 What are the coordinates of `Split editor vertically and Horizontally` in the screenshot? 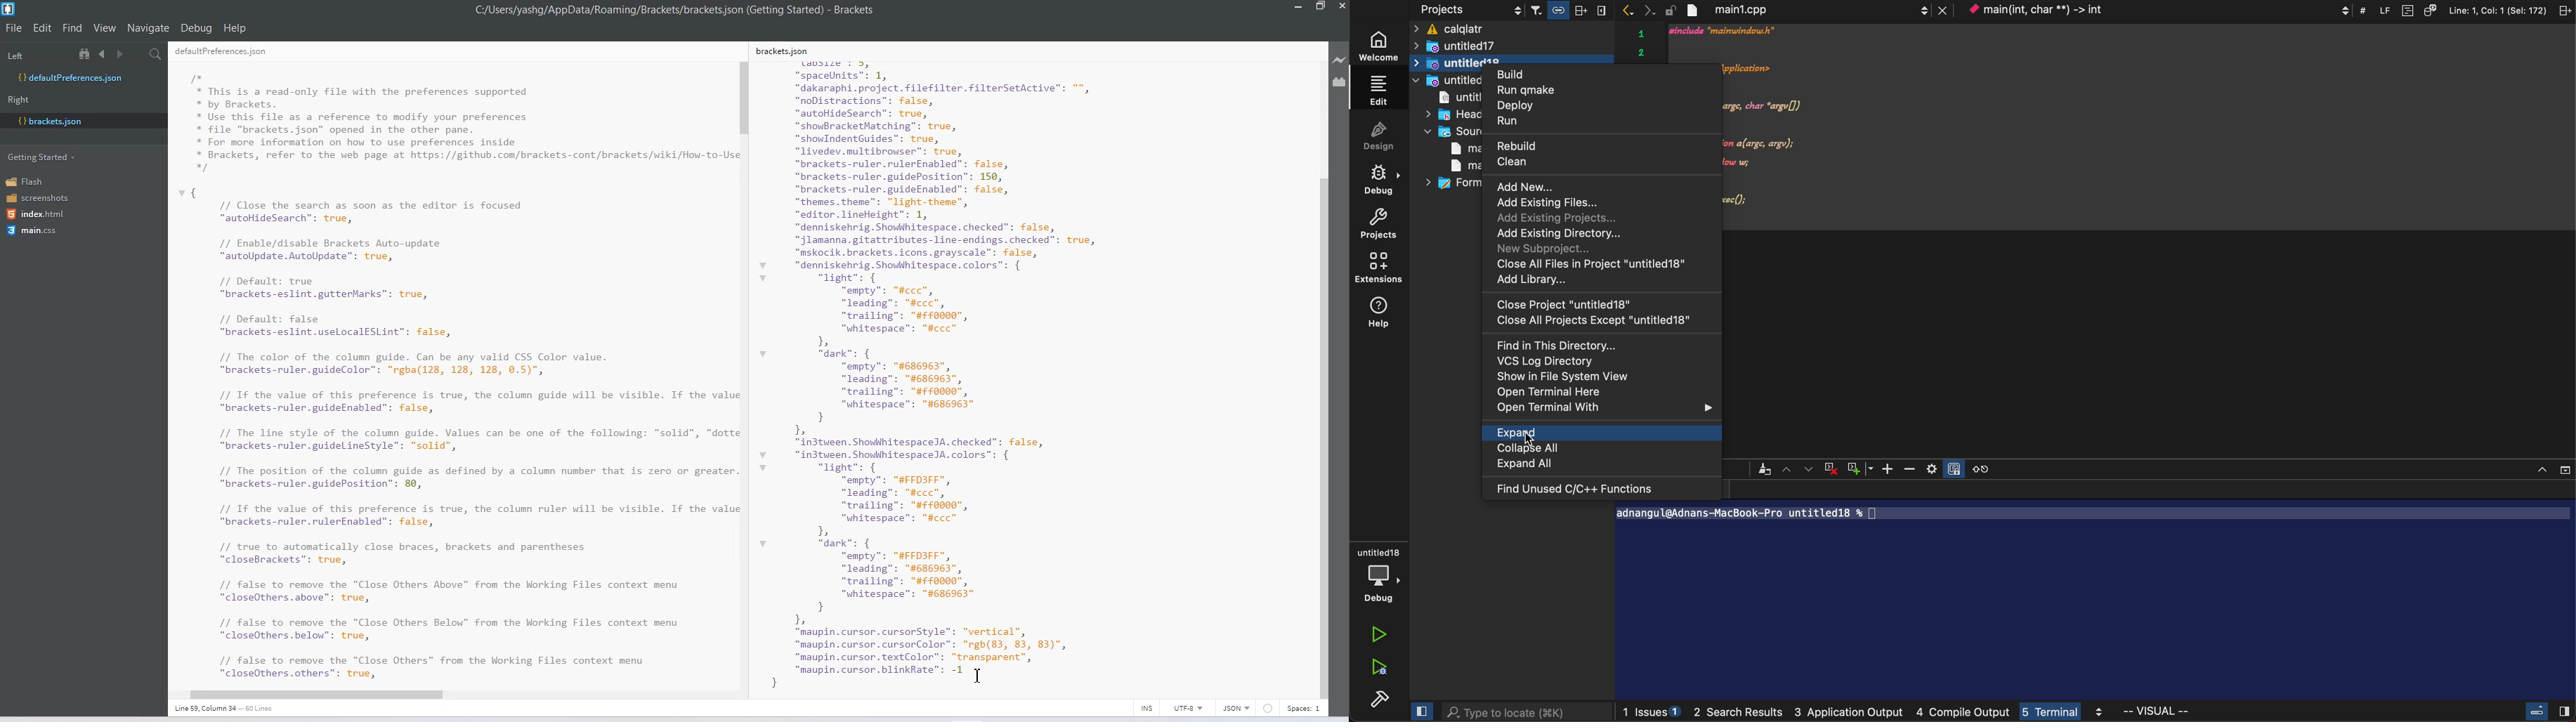 It's located at (137, 55).